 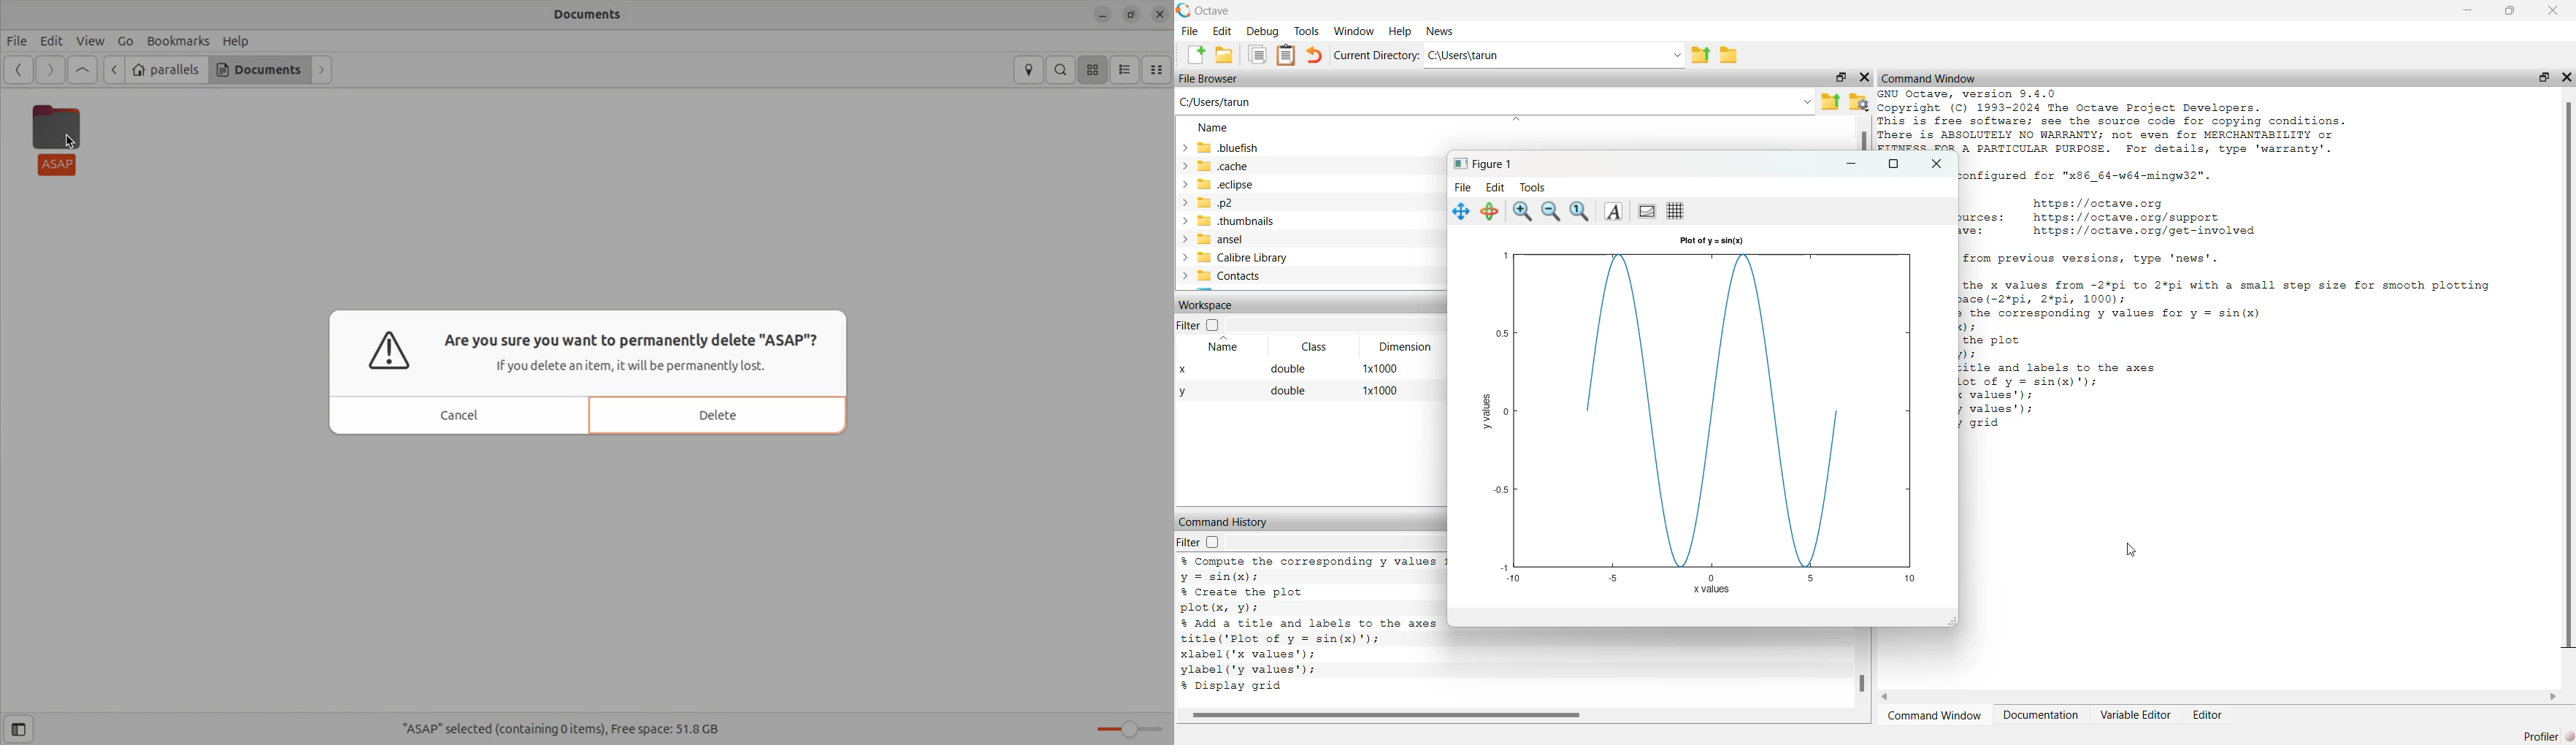 I want to click on Class, so click(x=1314, y=346).